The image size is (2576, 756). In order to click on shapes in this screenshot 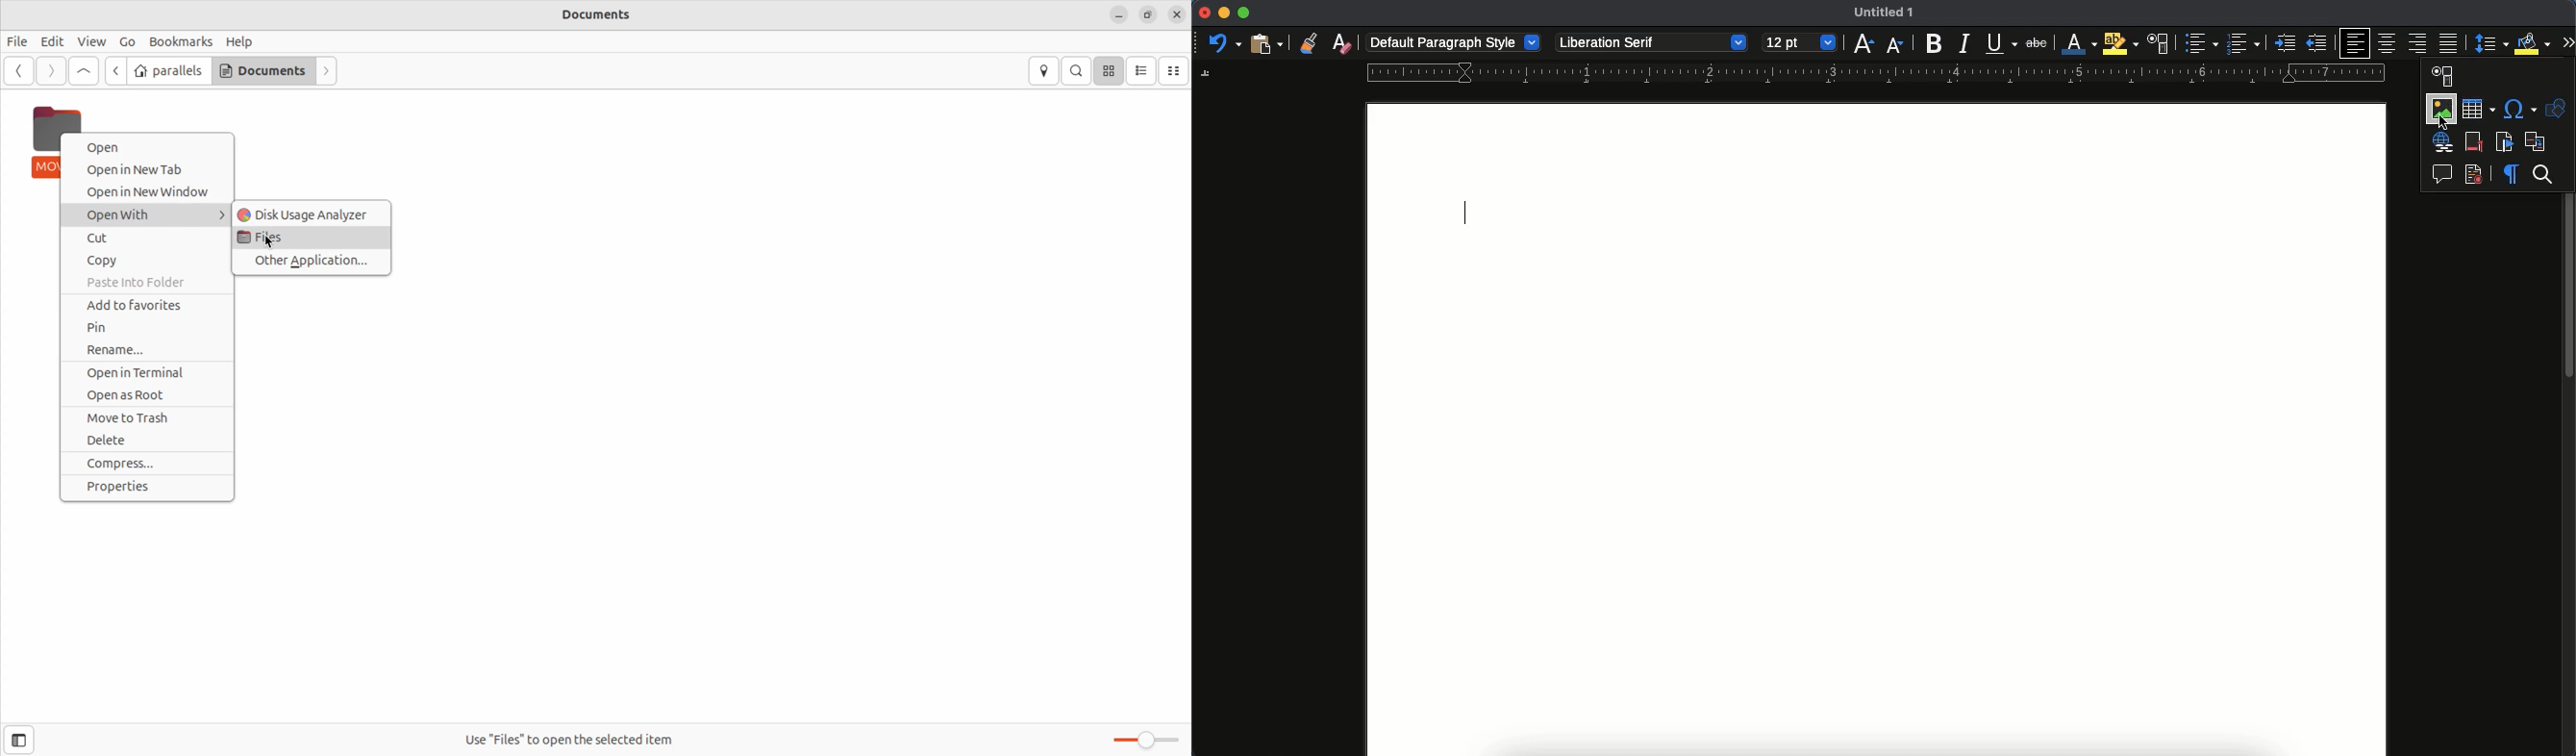, I will do `click(2560, 107)`.